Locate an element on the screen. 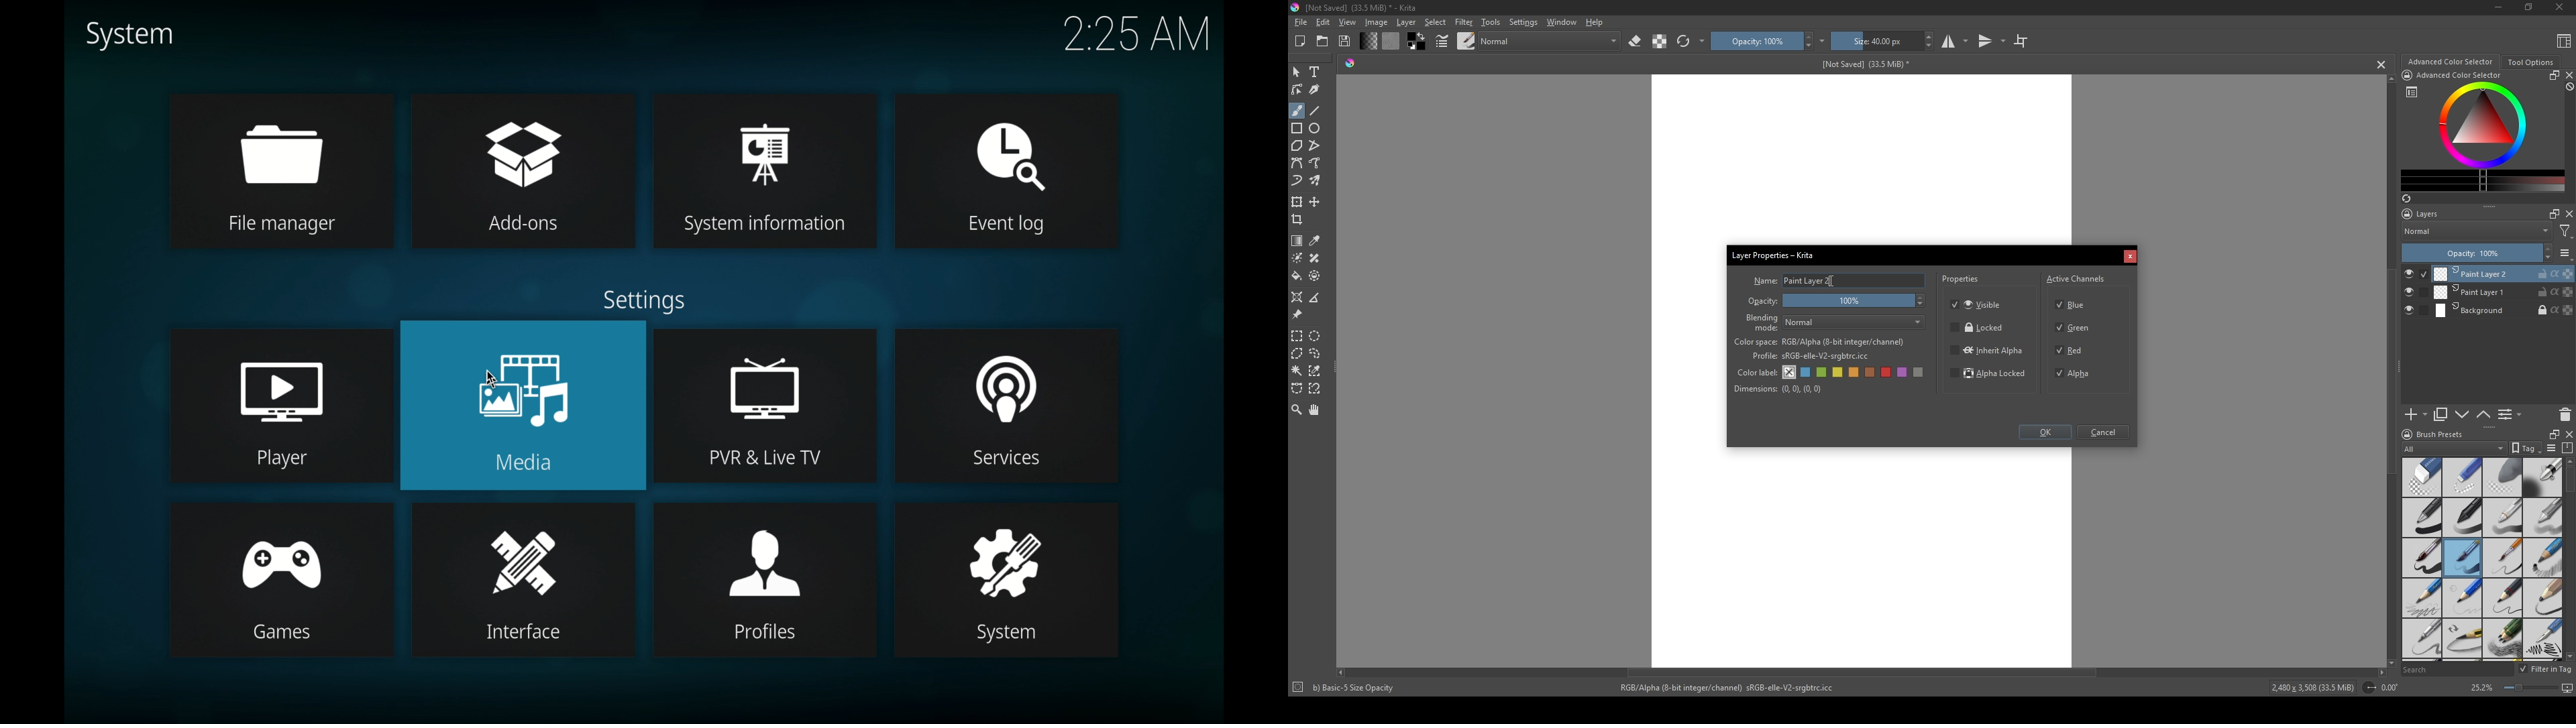  Help is located at coordinates (1595, 21).